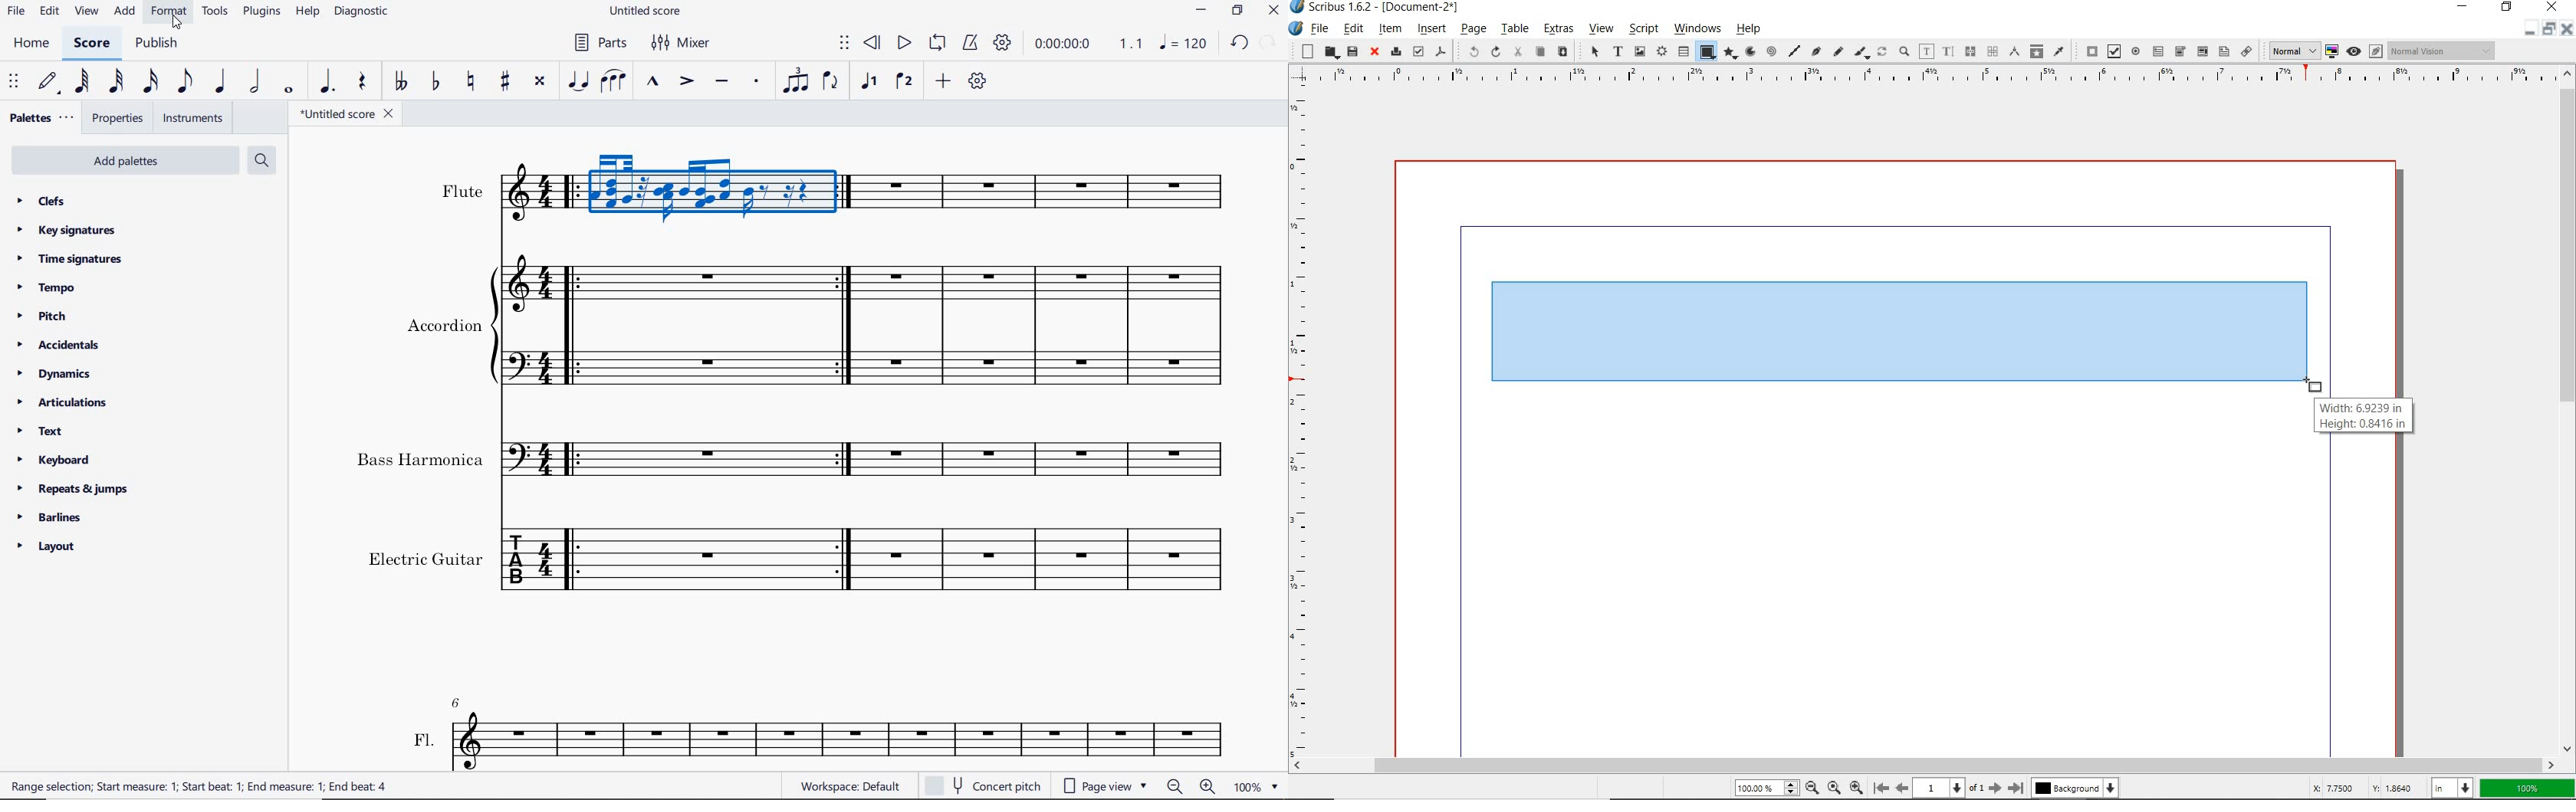 This screenshot has height=812, width=2576. I want to click on preflight verifier, so click(1418, 51).